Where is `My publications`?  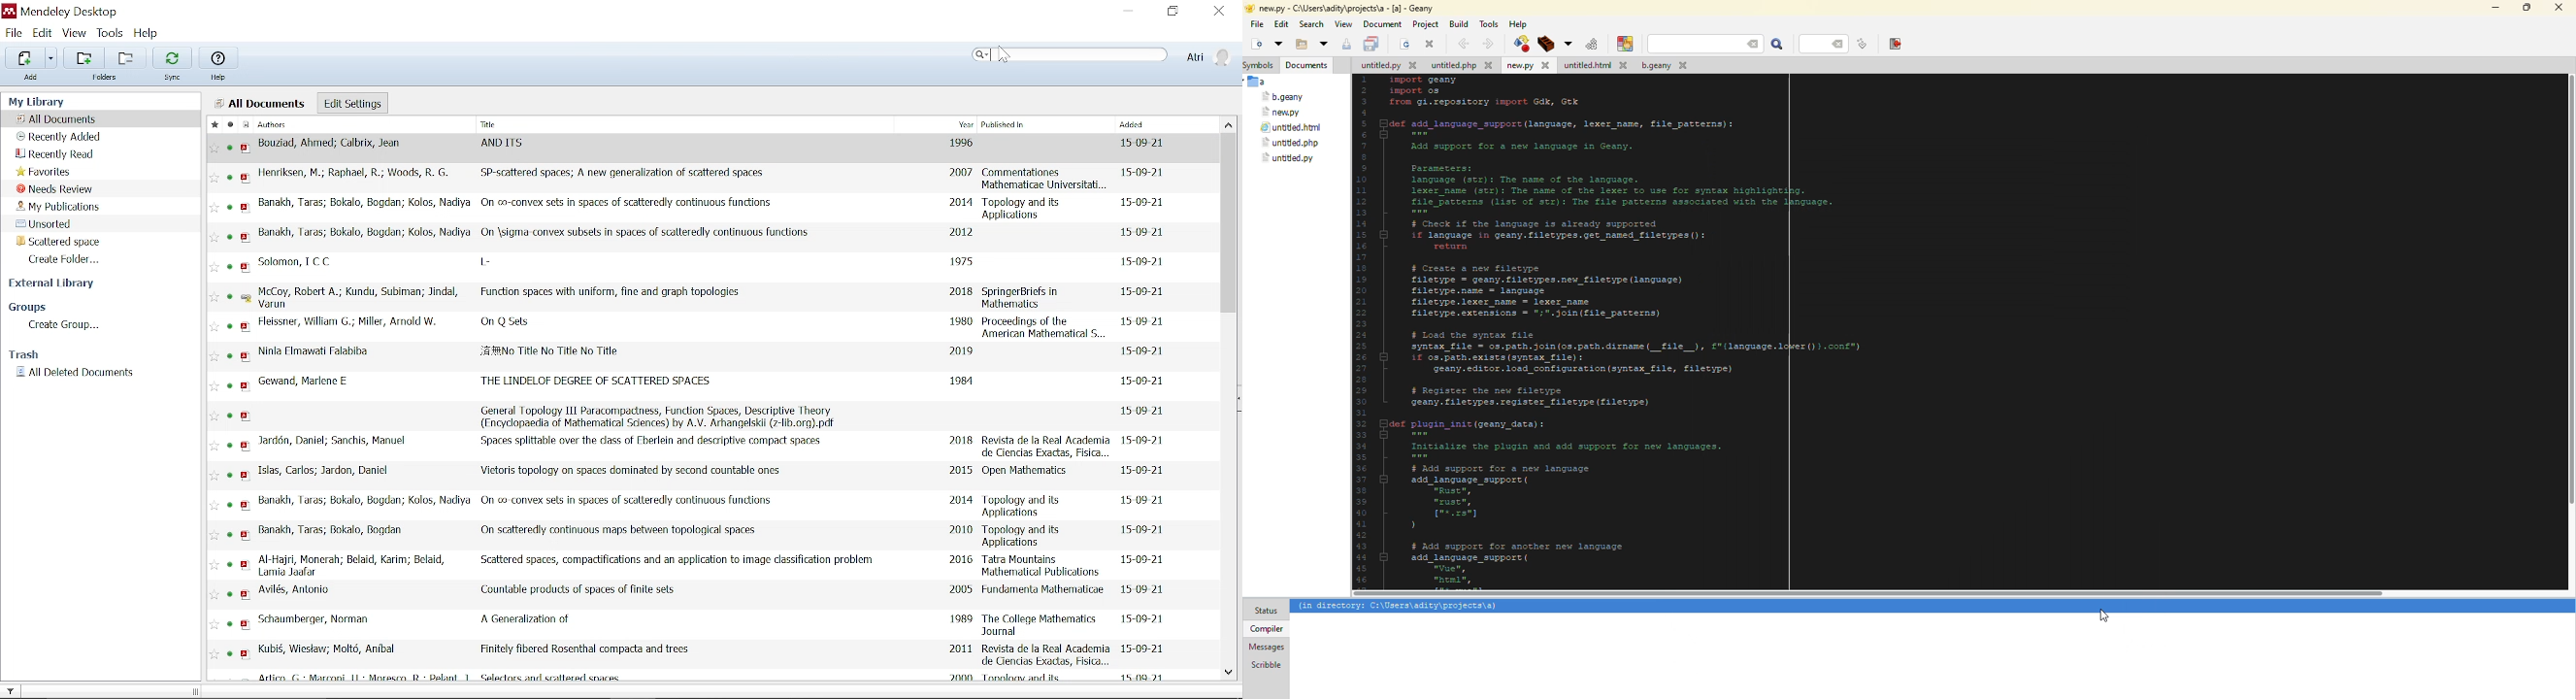 My publications is located at coordinates (59, 207).